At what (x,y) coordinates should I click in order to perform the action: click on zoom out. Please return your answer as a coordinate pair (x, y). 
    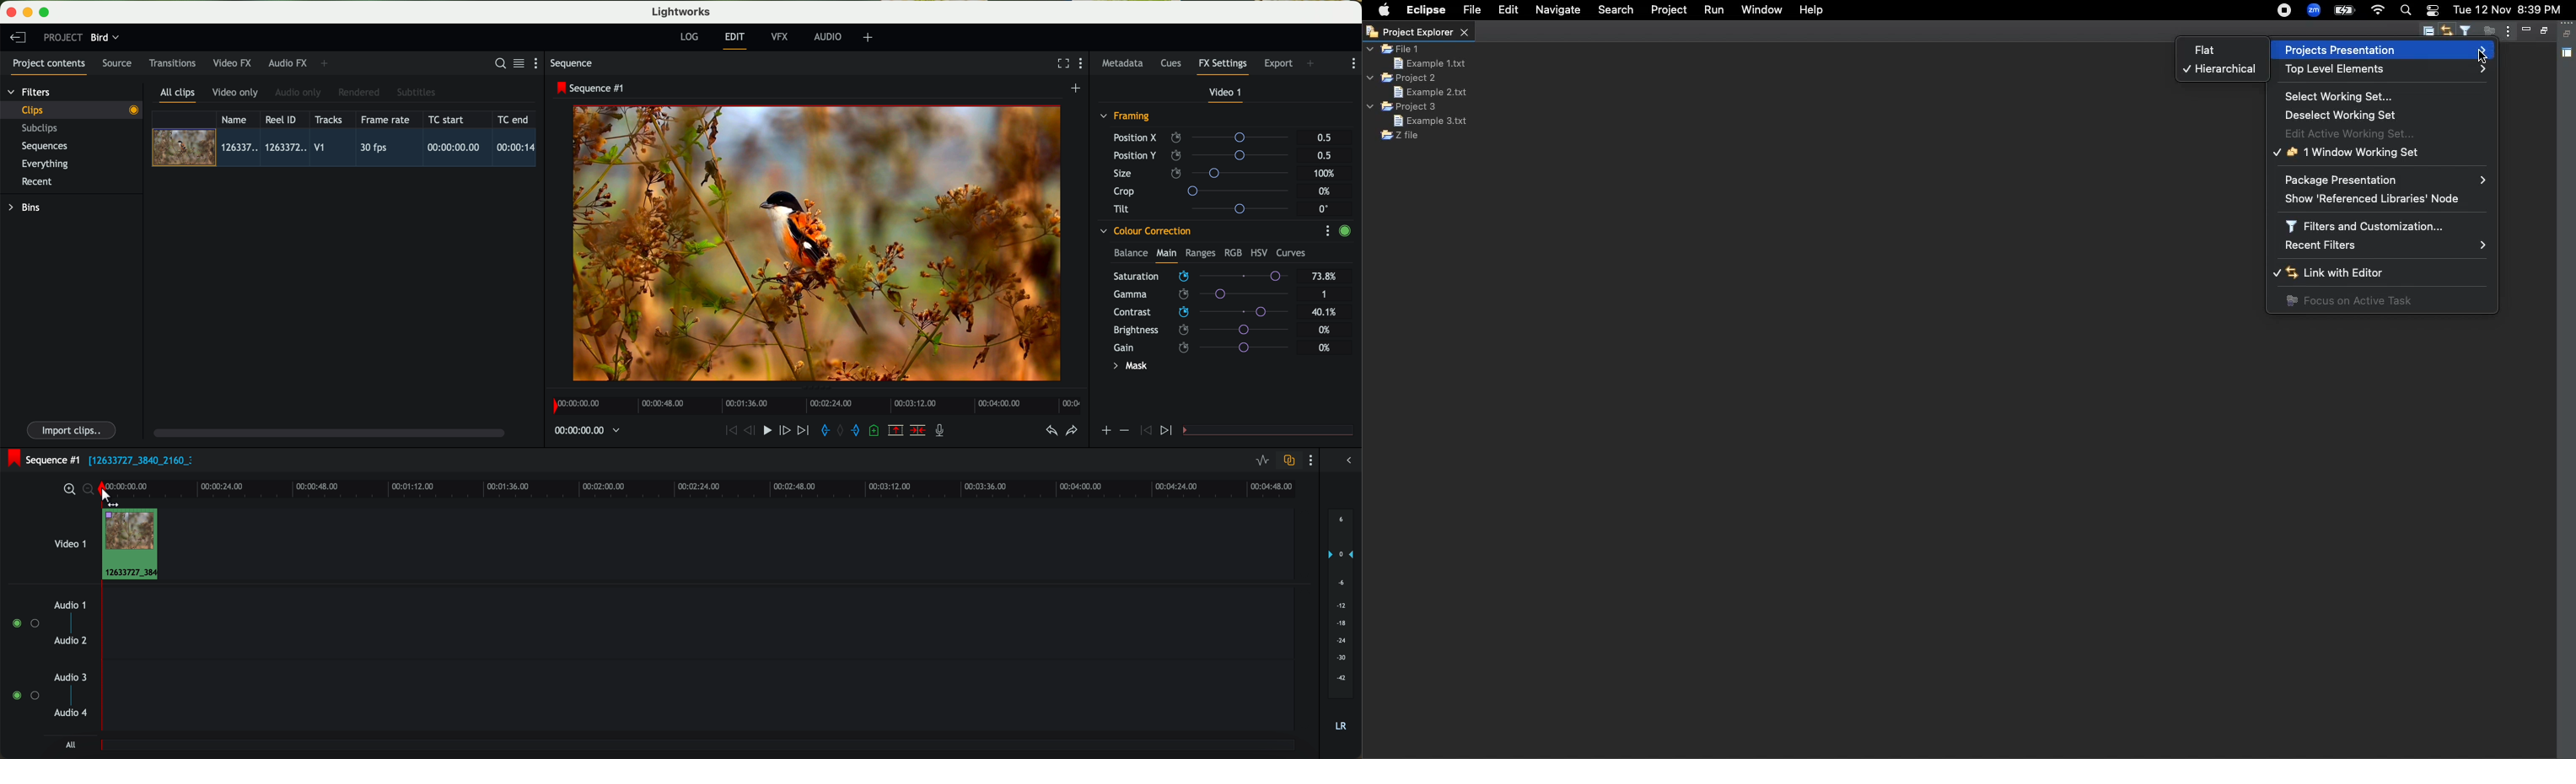
    Looking at the image, I should click on (90, 491).